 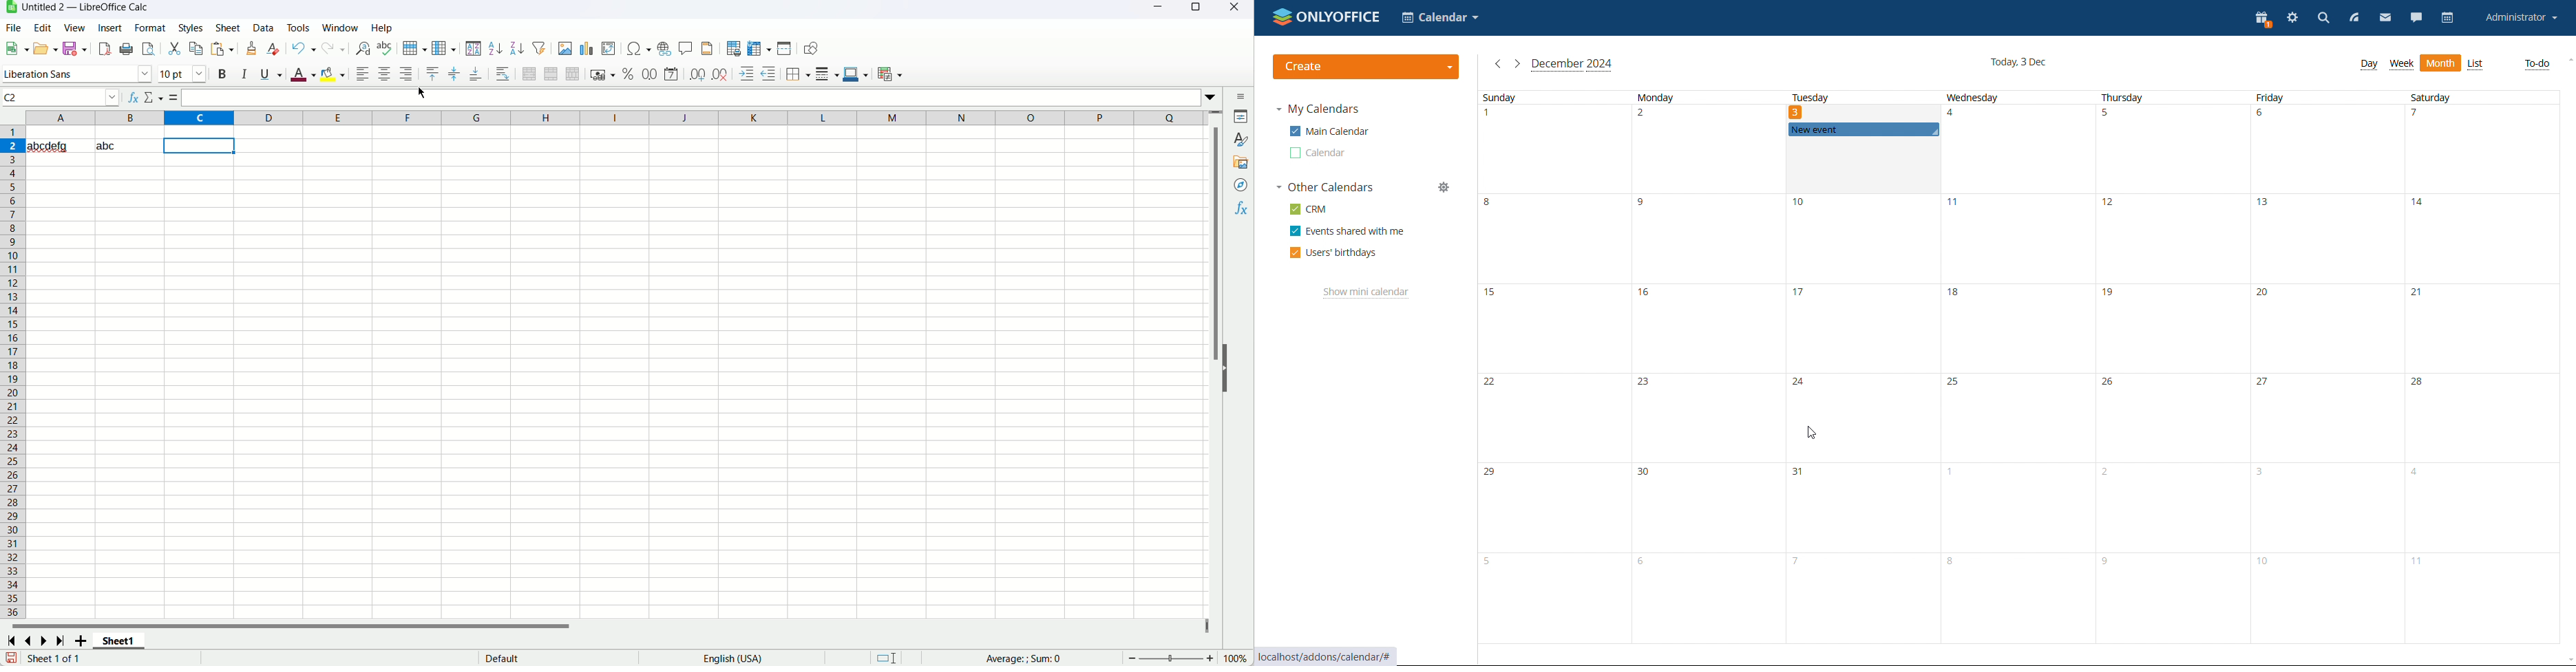 I want to click on functions, so click(x=1241, y=210).